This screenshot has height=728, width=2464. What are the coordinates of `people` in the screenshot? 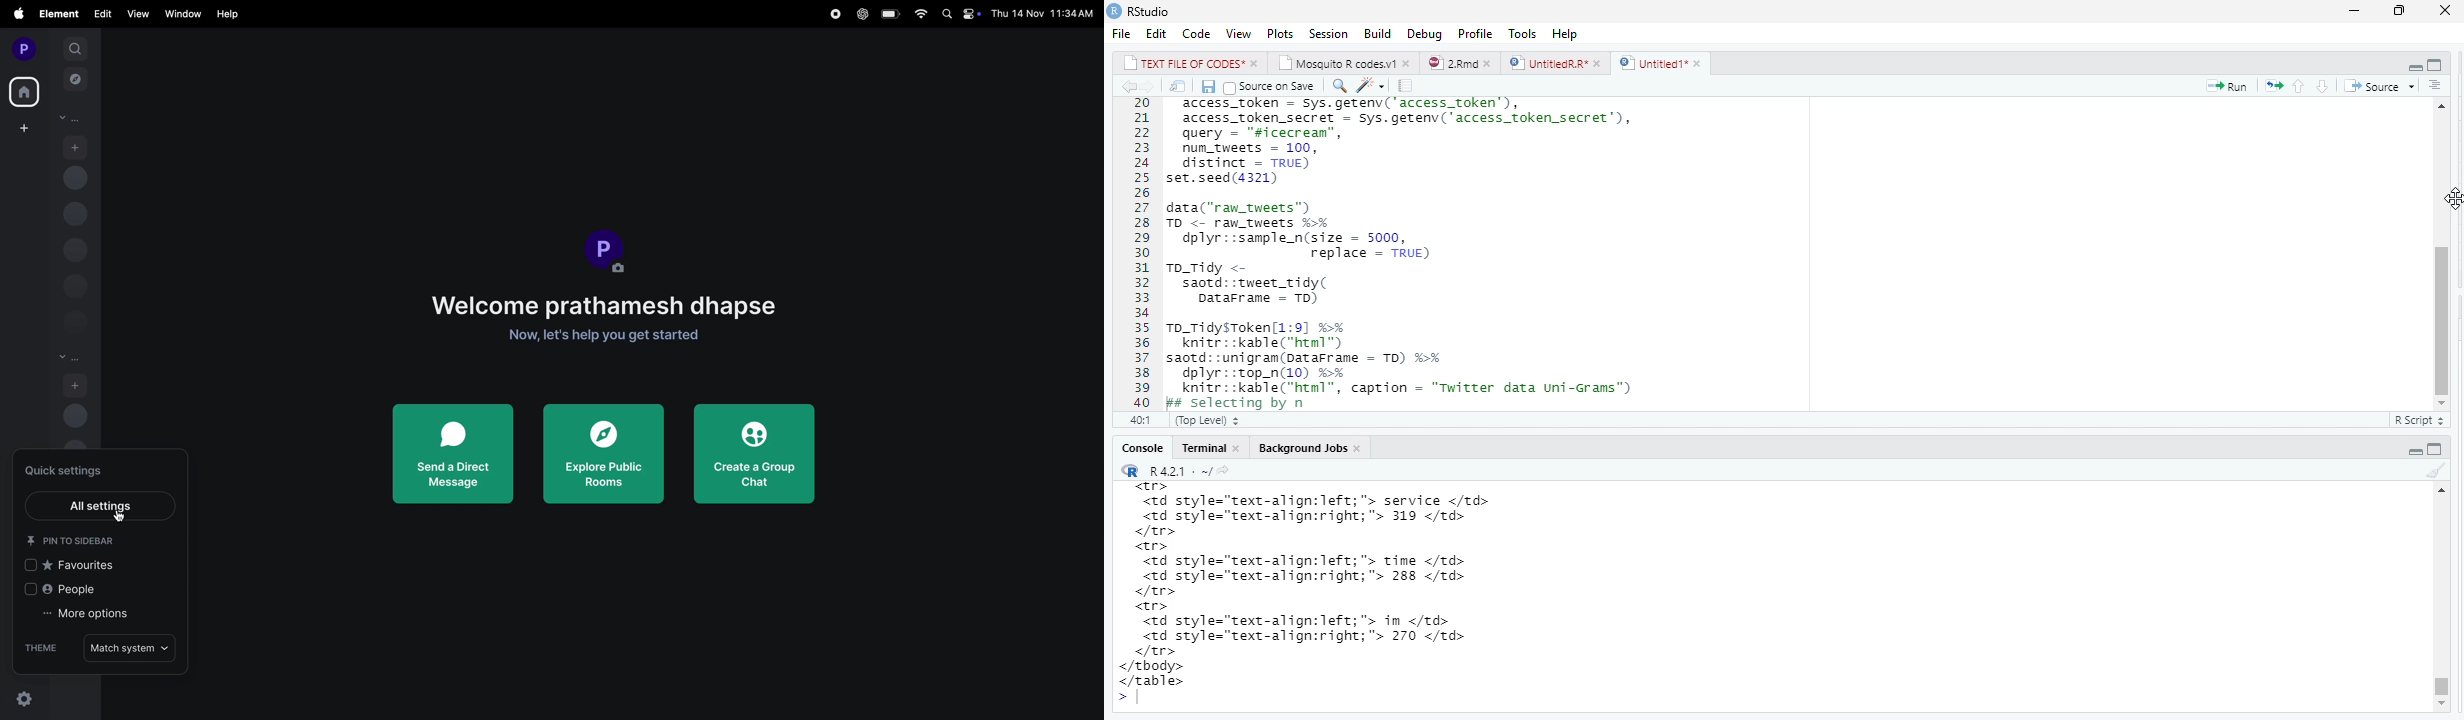 It's located at (69, 119).